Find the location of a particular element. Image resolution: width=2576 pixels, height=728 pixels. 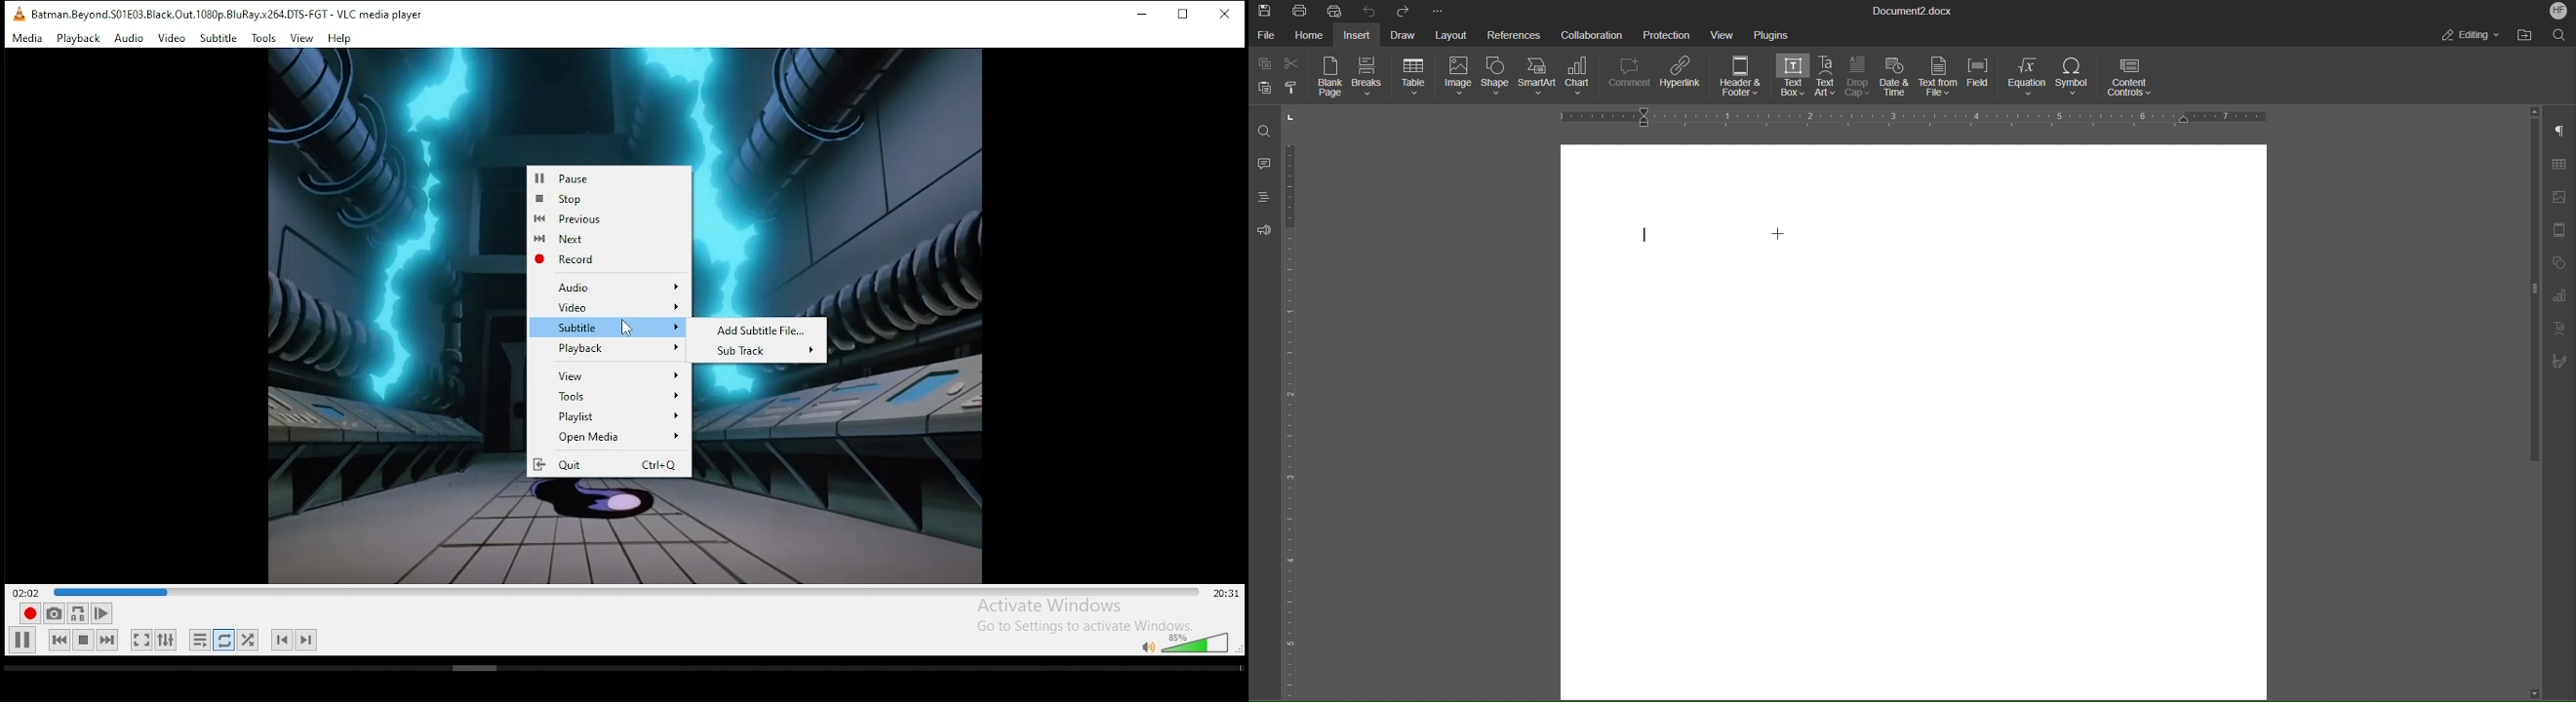

audio is located at coordinates (130, 39).